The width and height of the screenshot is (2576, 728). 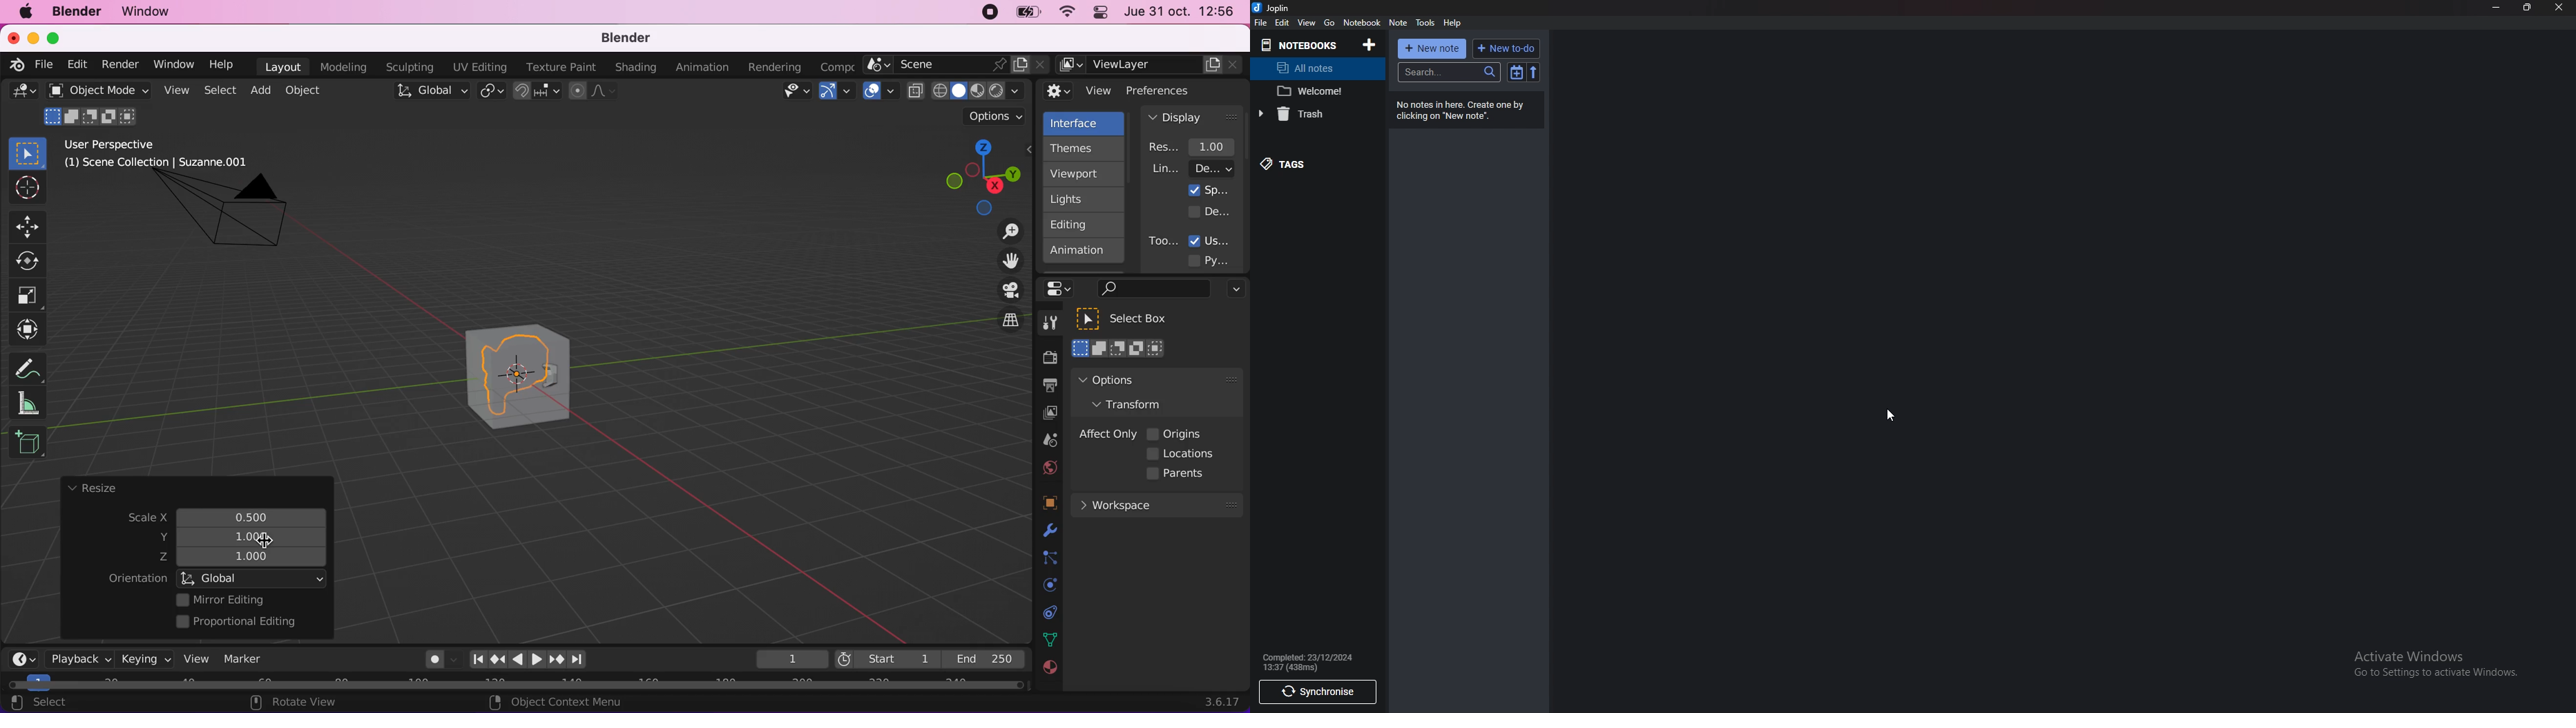 I want to click on Notebooks, so click(x=1305, y=45).